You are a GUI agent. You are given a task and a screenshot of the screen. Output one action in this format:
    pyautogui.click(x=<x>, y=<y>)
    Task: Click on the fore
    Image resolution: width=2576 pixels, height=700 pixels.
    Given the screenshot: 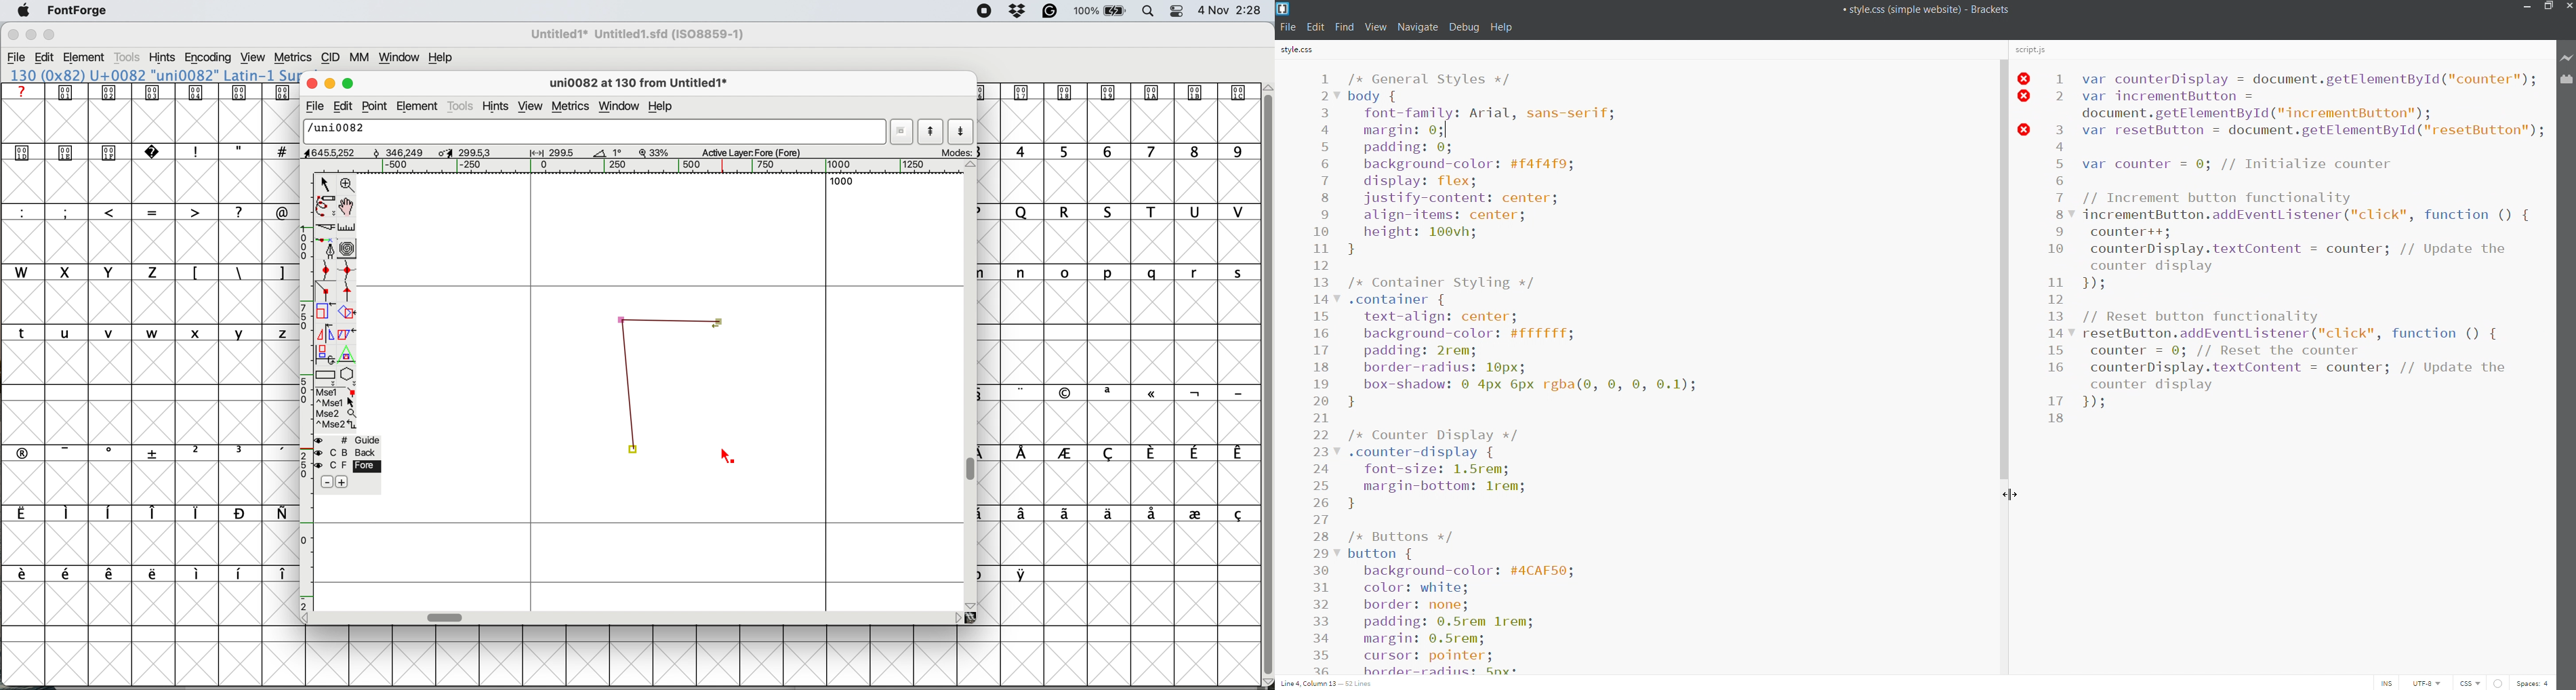 What is the action you would take?
    pyautogui.click(x=348, y=465)
    